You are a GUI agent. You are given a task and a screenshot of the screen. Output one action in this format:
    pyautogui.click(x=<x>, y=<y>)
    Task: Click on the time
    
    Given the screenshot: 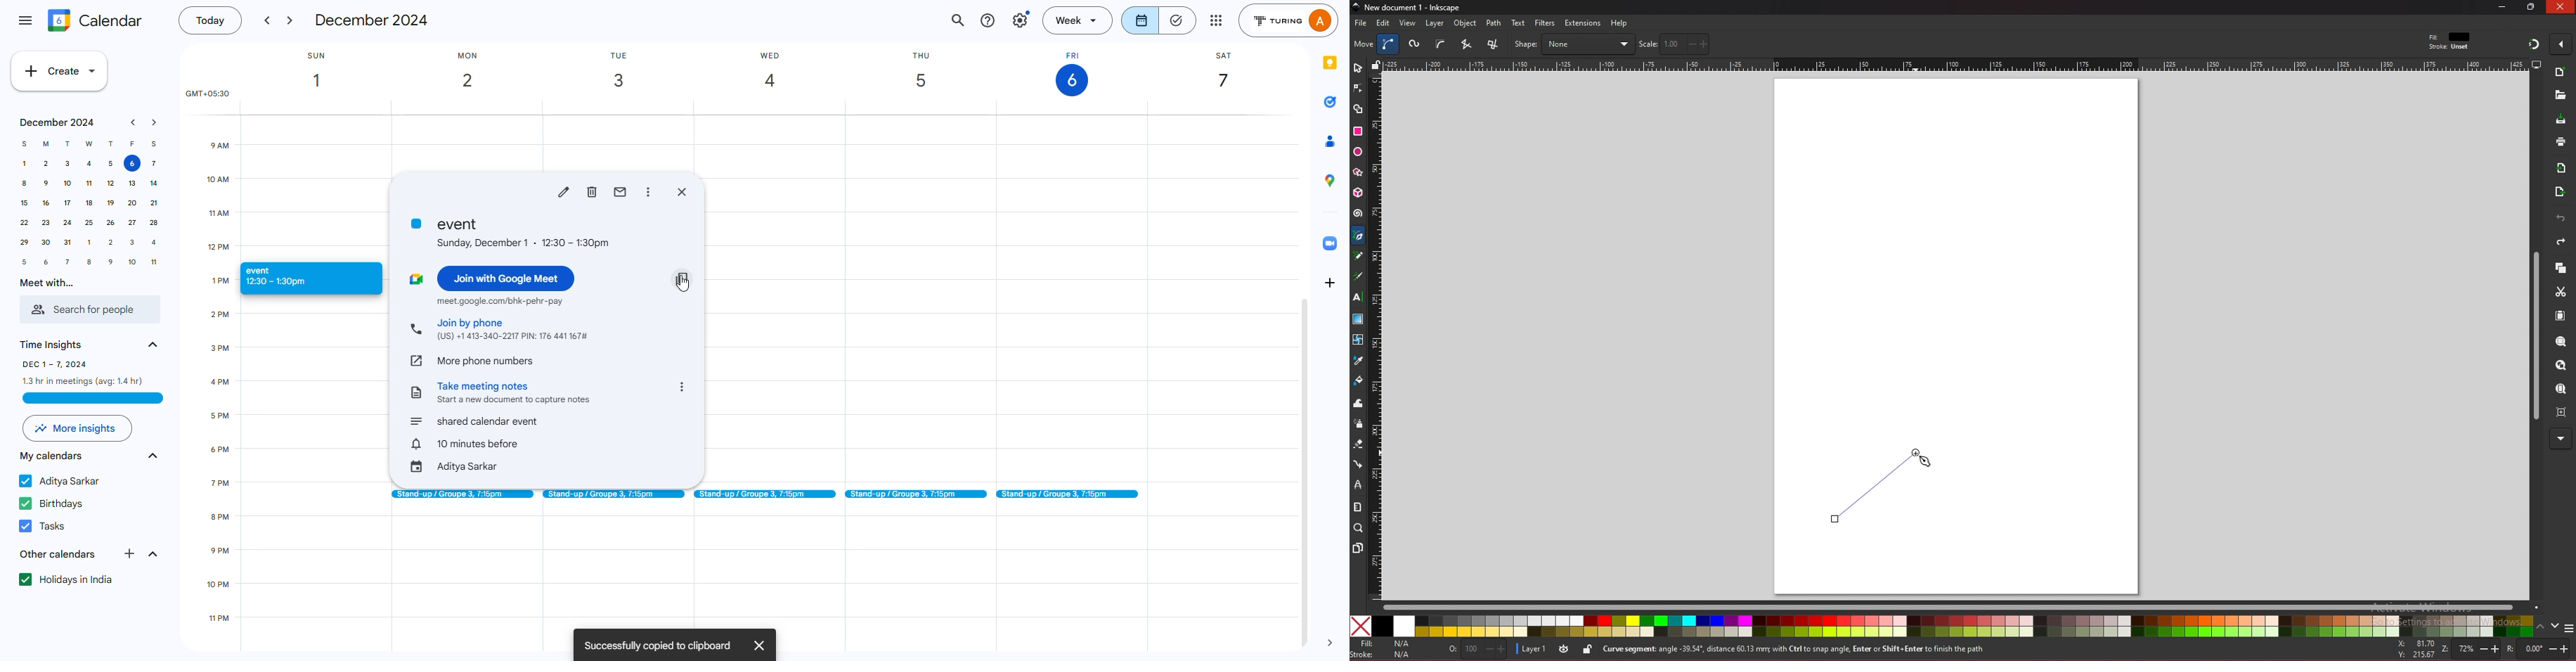 What is the action you would take?
    pyautogui.click(x=53, y=343)
    